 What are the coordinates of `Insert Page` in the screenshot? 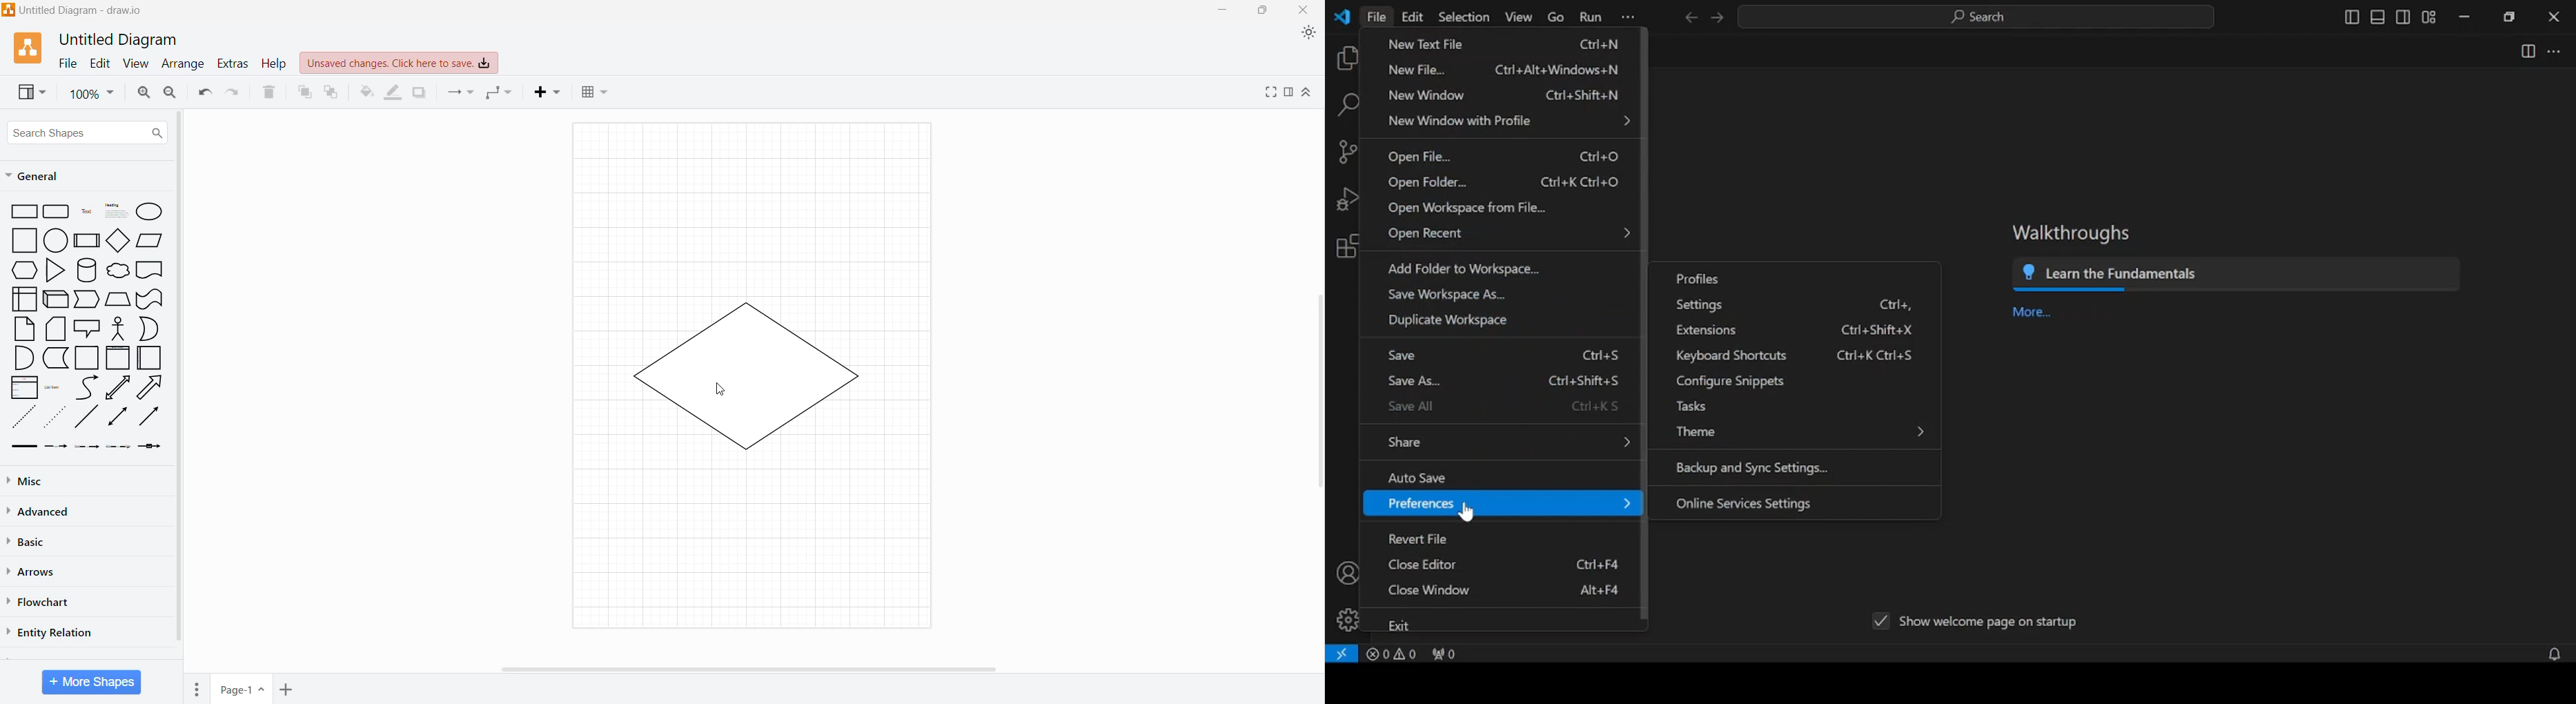 It's located at (288, 688).